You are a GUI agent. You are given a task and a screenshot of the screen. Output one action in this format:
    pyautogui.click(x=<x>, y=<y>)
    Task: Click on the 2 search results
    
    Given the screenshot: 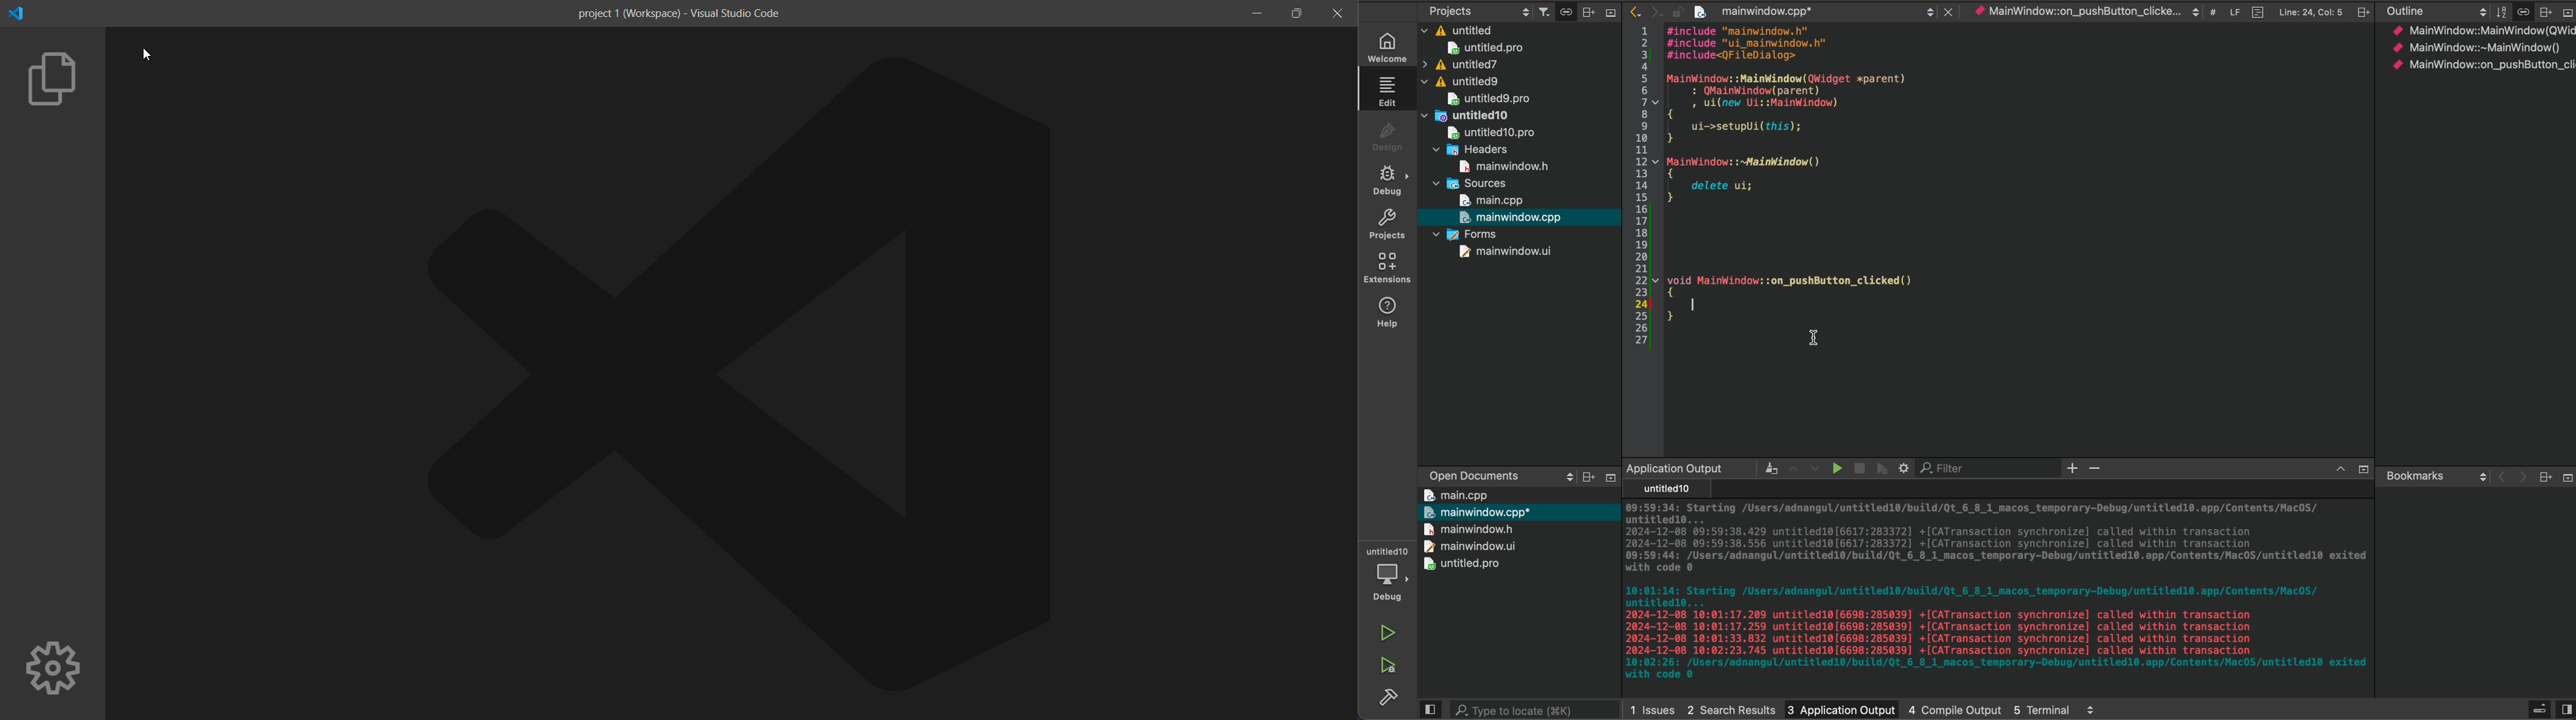 What is the action you would take?
    pyautogui.click(x=1731, y=706)
    